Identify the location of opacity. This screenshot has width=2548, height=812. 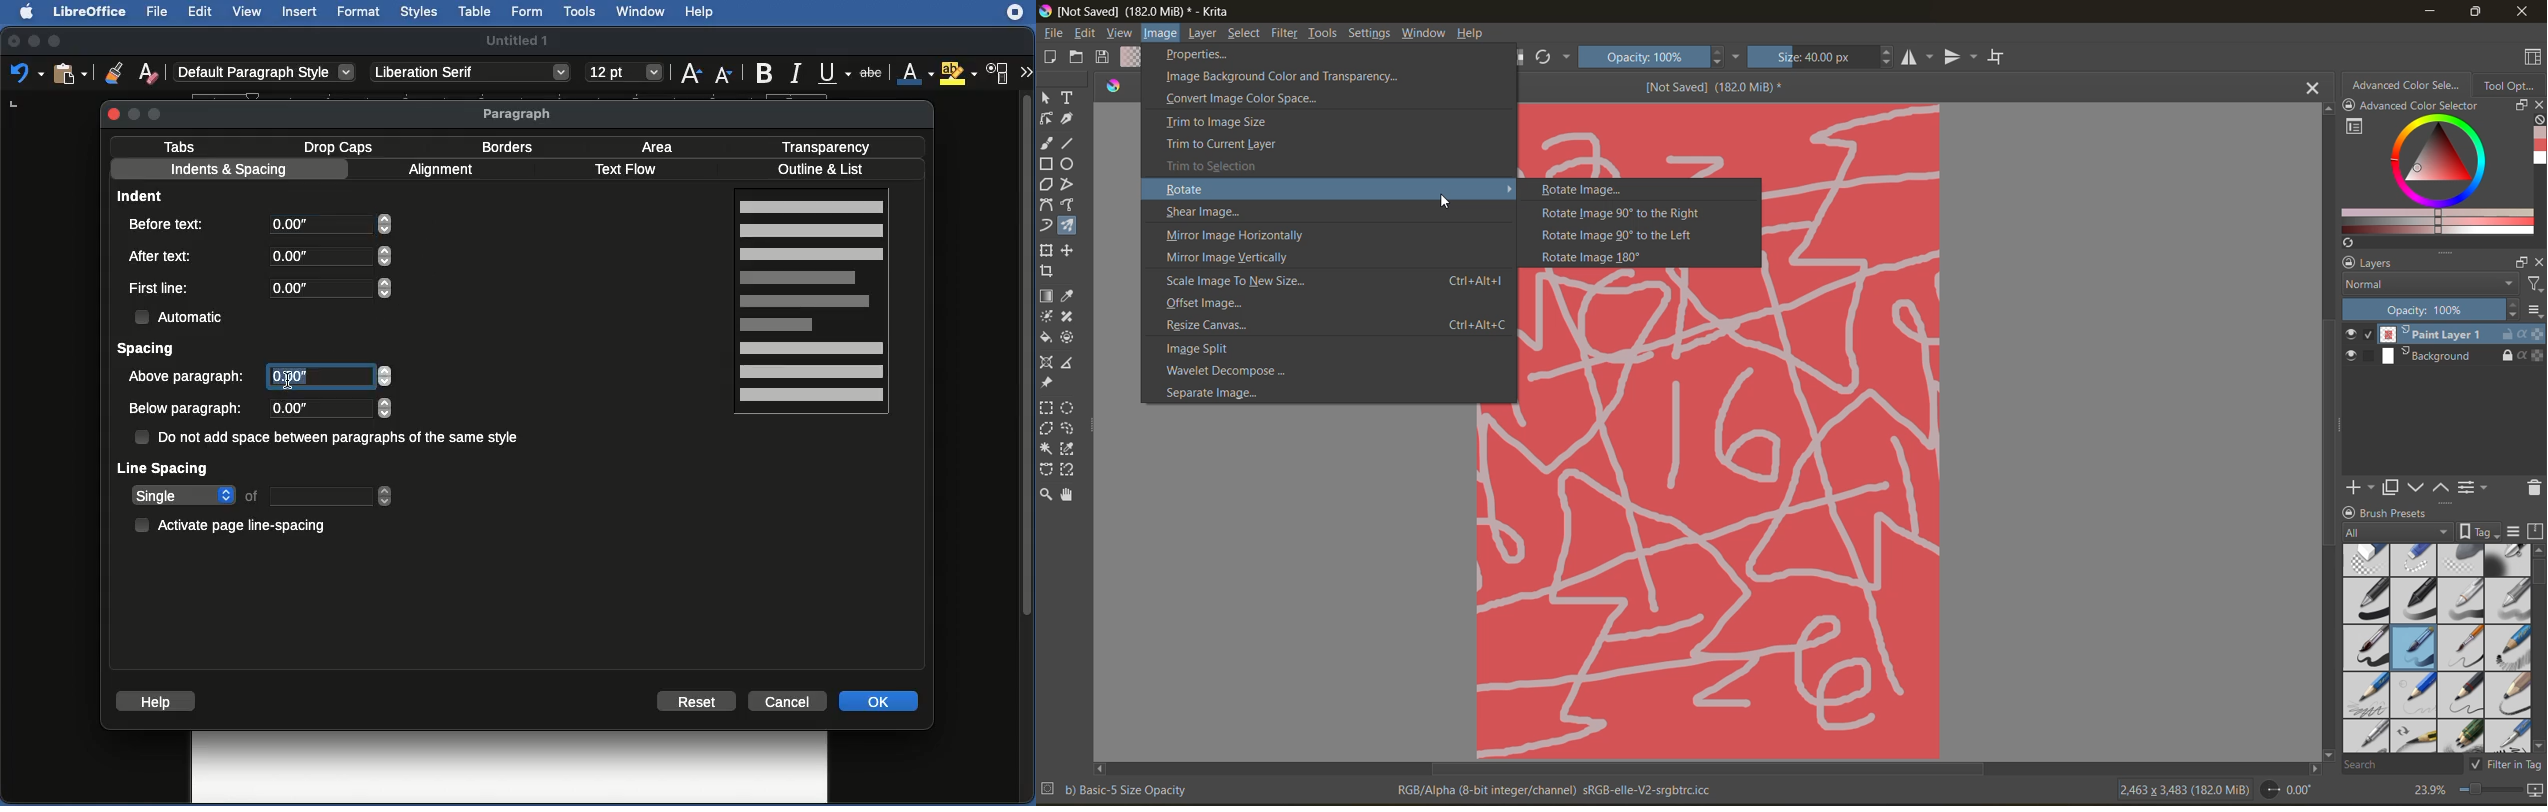
(1663, 55).